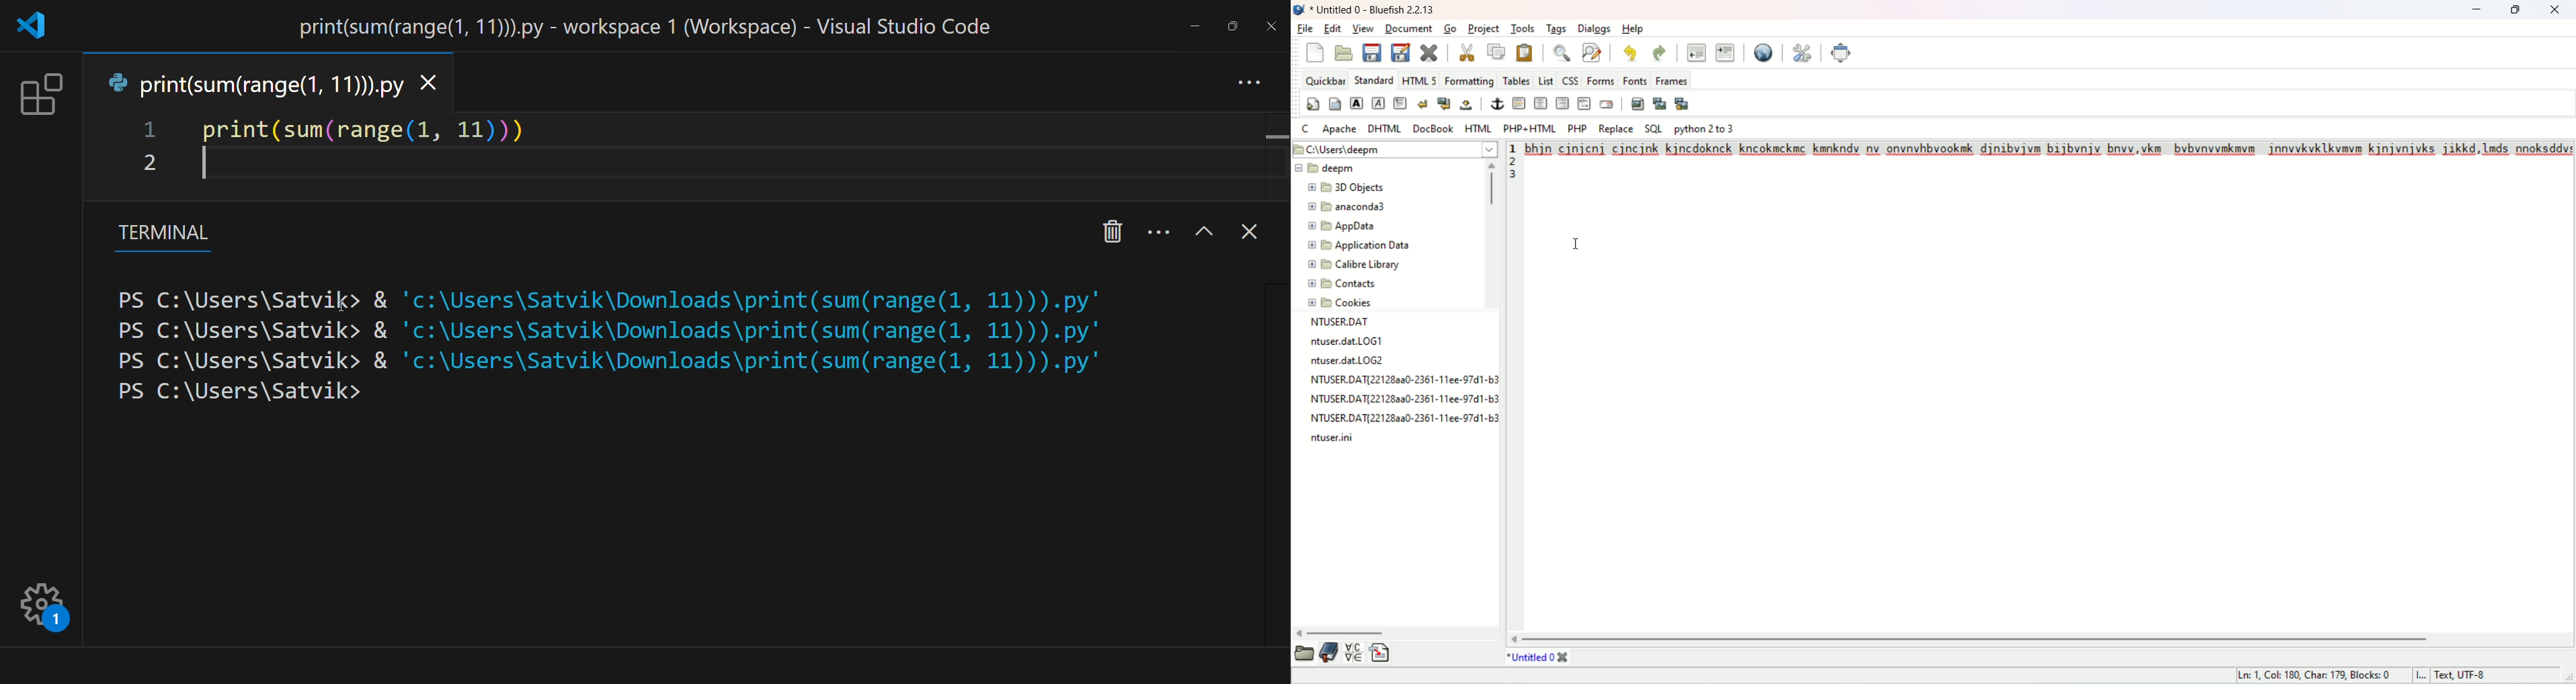 Image resolution: width=2576 pixels, height=700 pixels. Describe the element at coordinates (1537, 657) in the screenshot. I see `title` at that location.